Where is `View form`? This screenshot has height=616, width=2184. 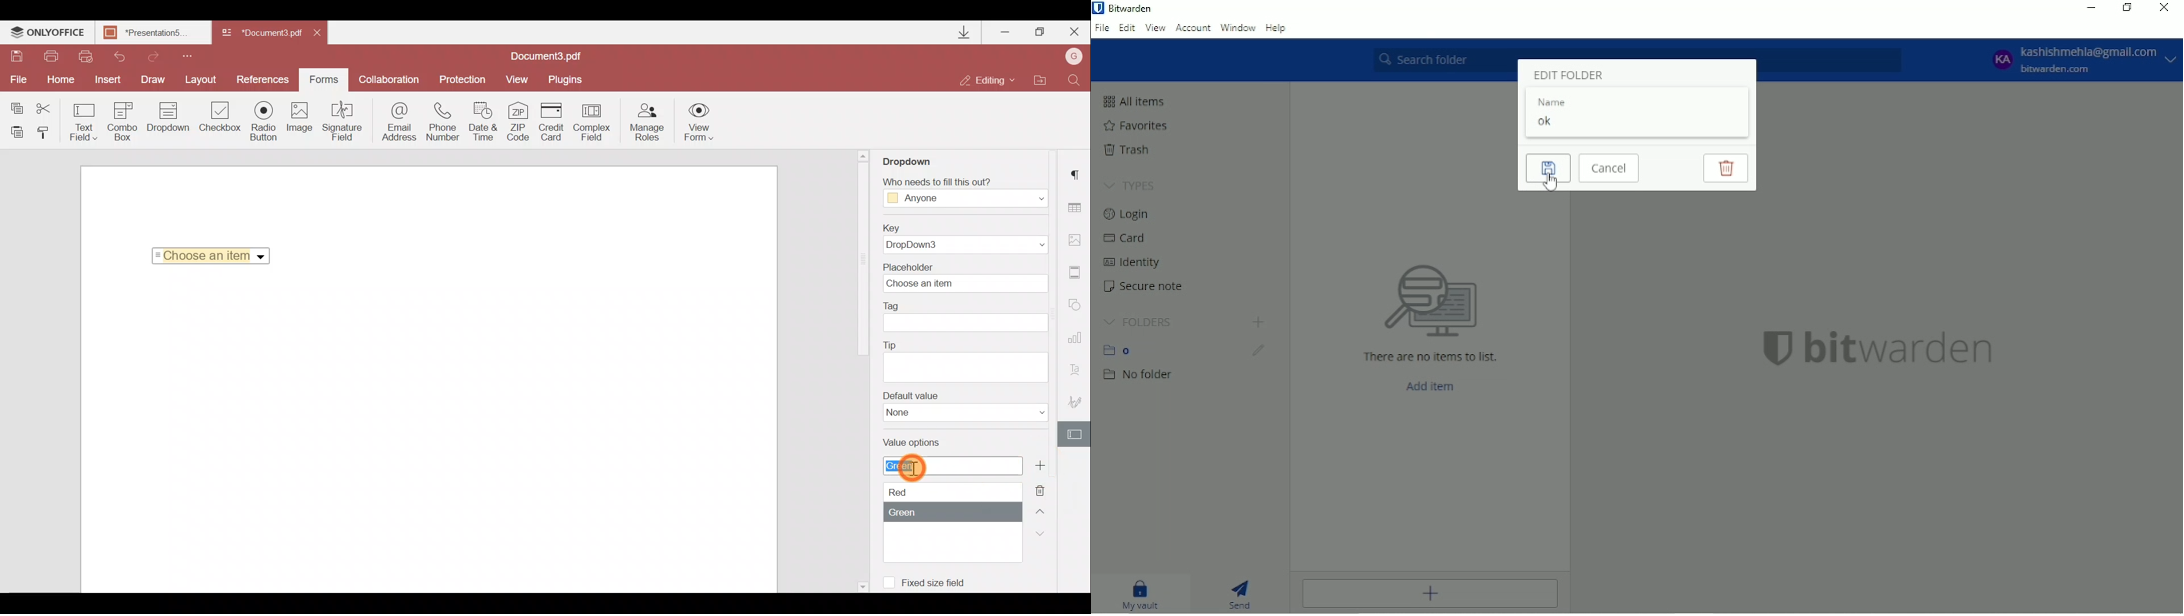 View form is located at coordinates (698, 122).